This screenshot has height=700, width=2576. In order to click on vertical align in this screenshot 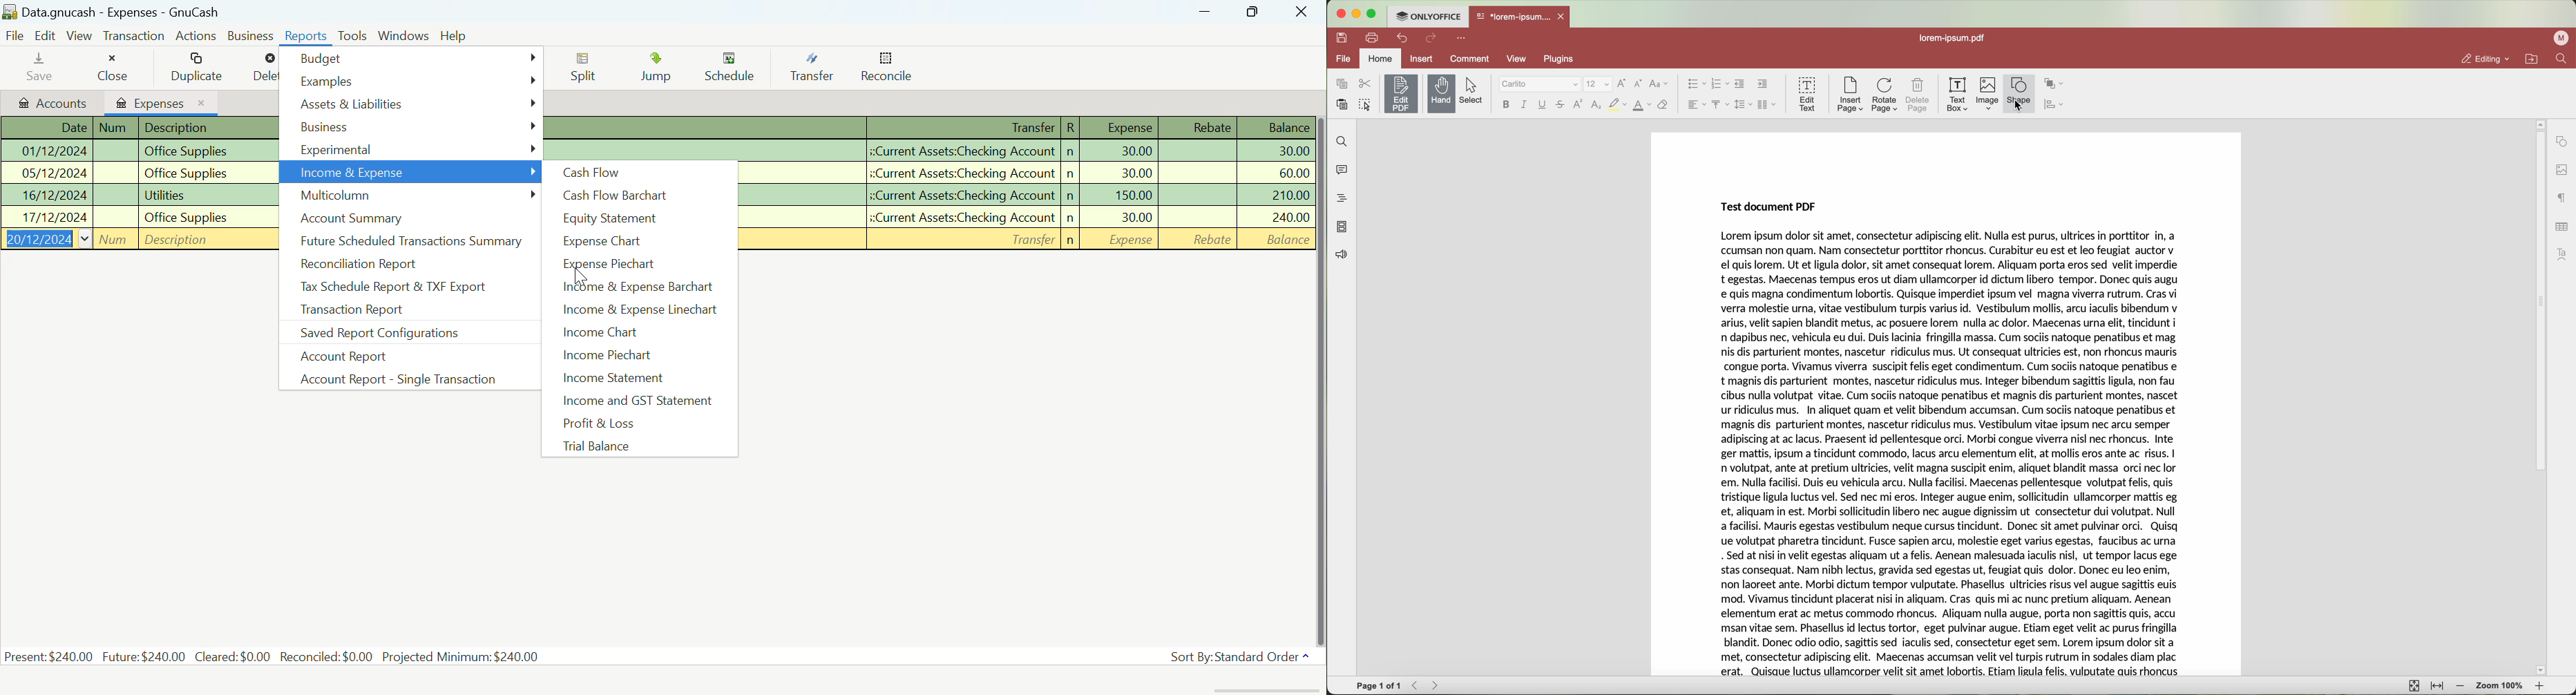, I will do `click(1718, 104)`.